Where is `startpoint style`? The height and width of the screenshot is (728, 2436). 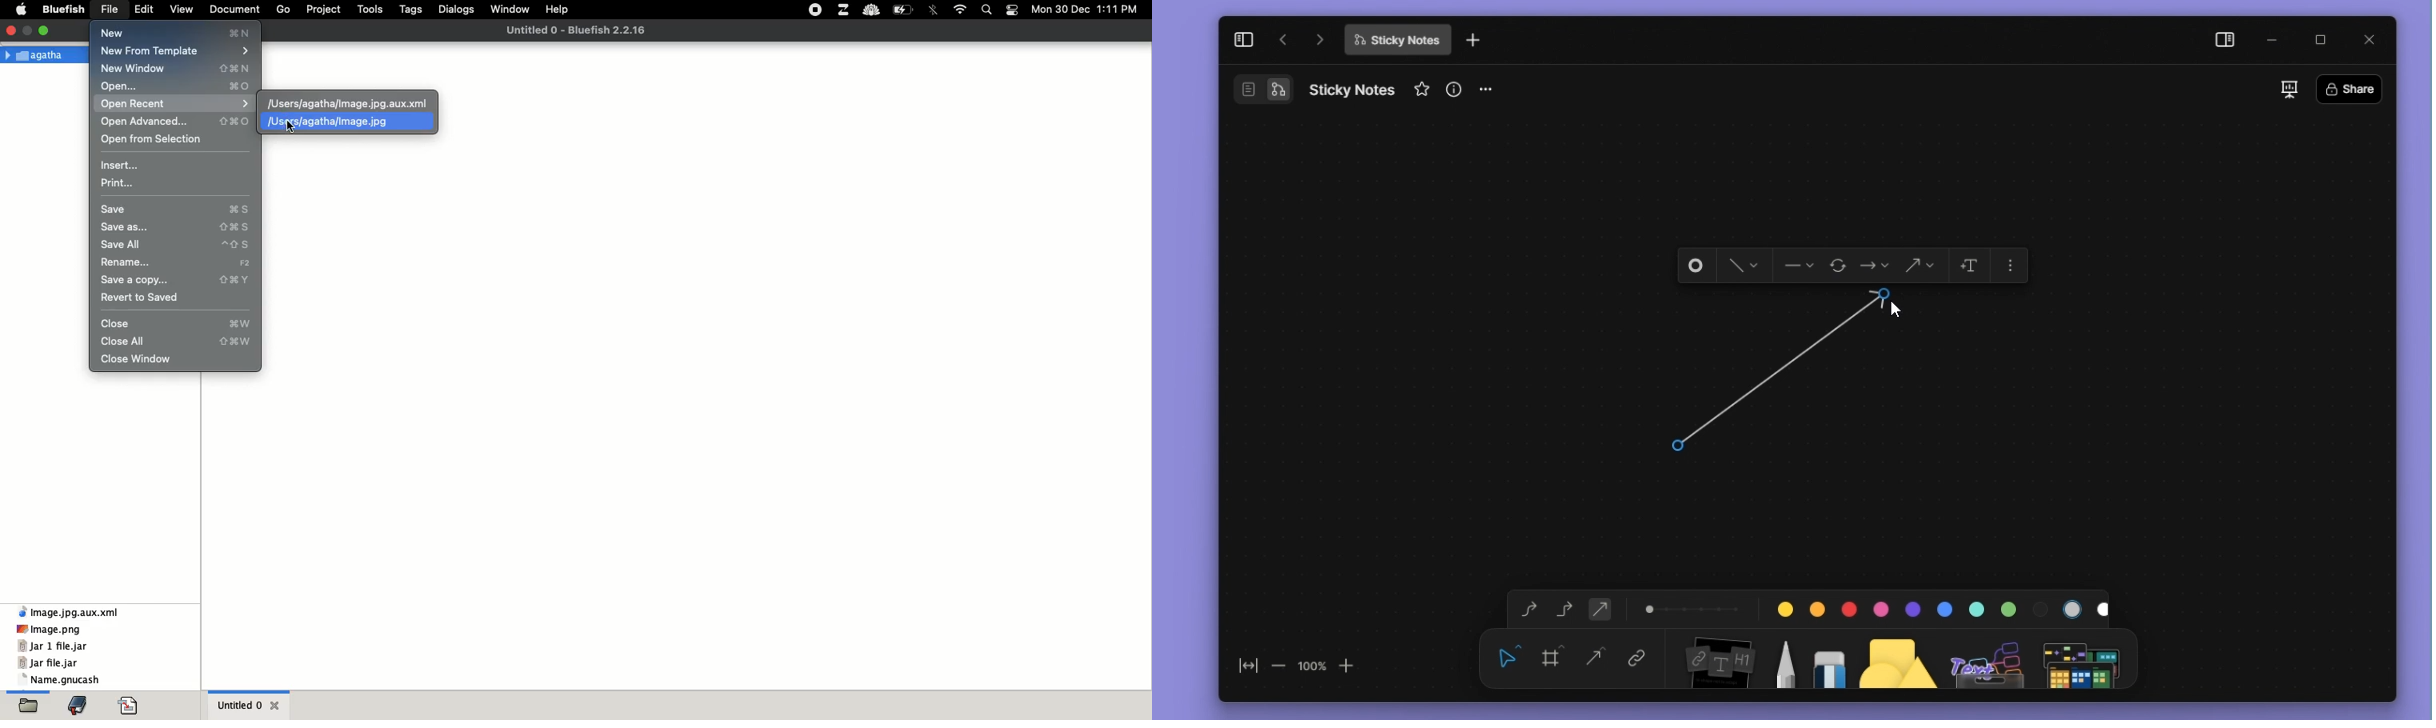
startpoint style is located at coordinates (1798, 266).